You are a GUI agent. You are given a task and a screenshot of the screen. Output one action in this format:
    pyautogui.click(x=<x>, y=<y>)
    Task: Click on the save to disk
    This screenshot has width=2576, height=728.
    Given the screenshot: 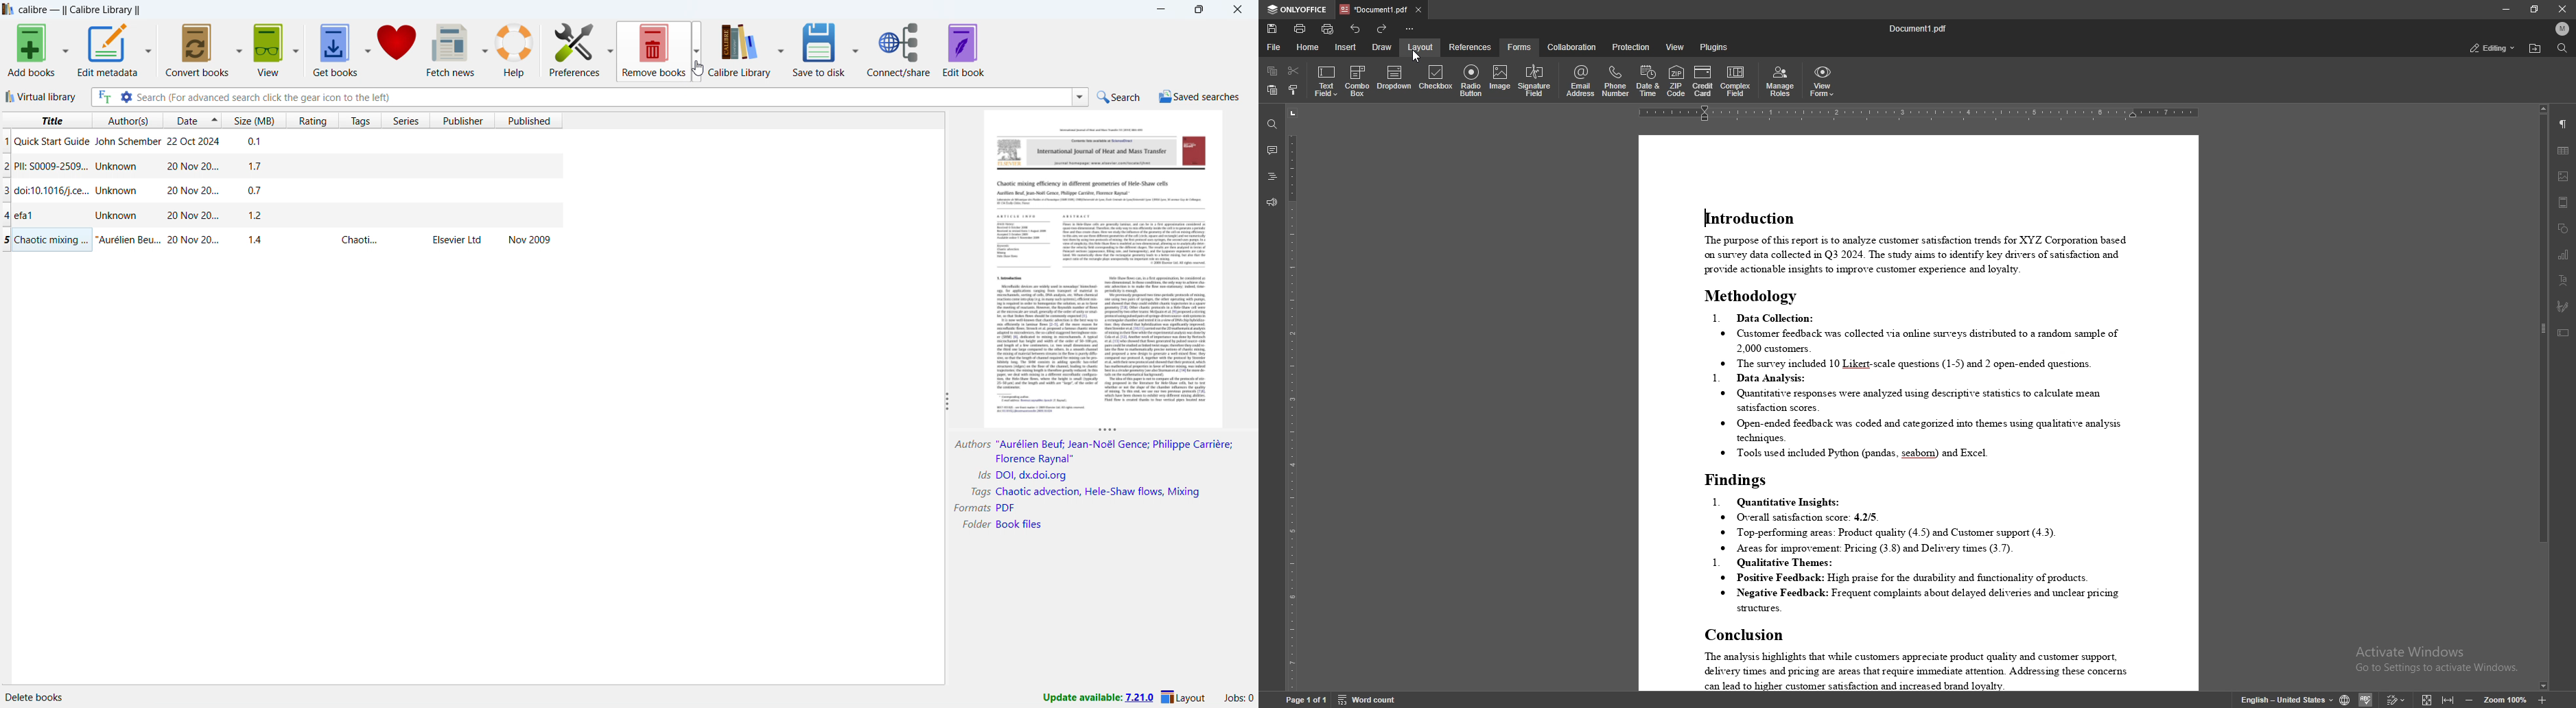 What is the action you would take?
    pyautogui.click(x=818, y=49)
    